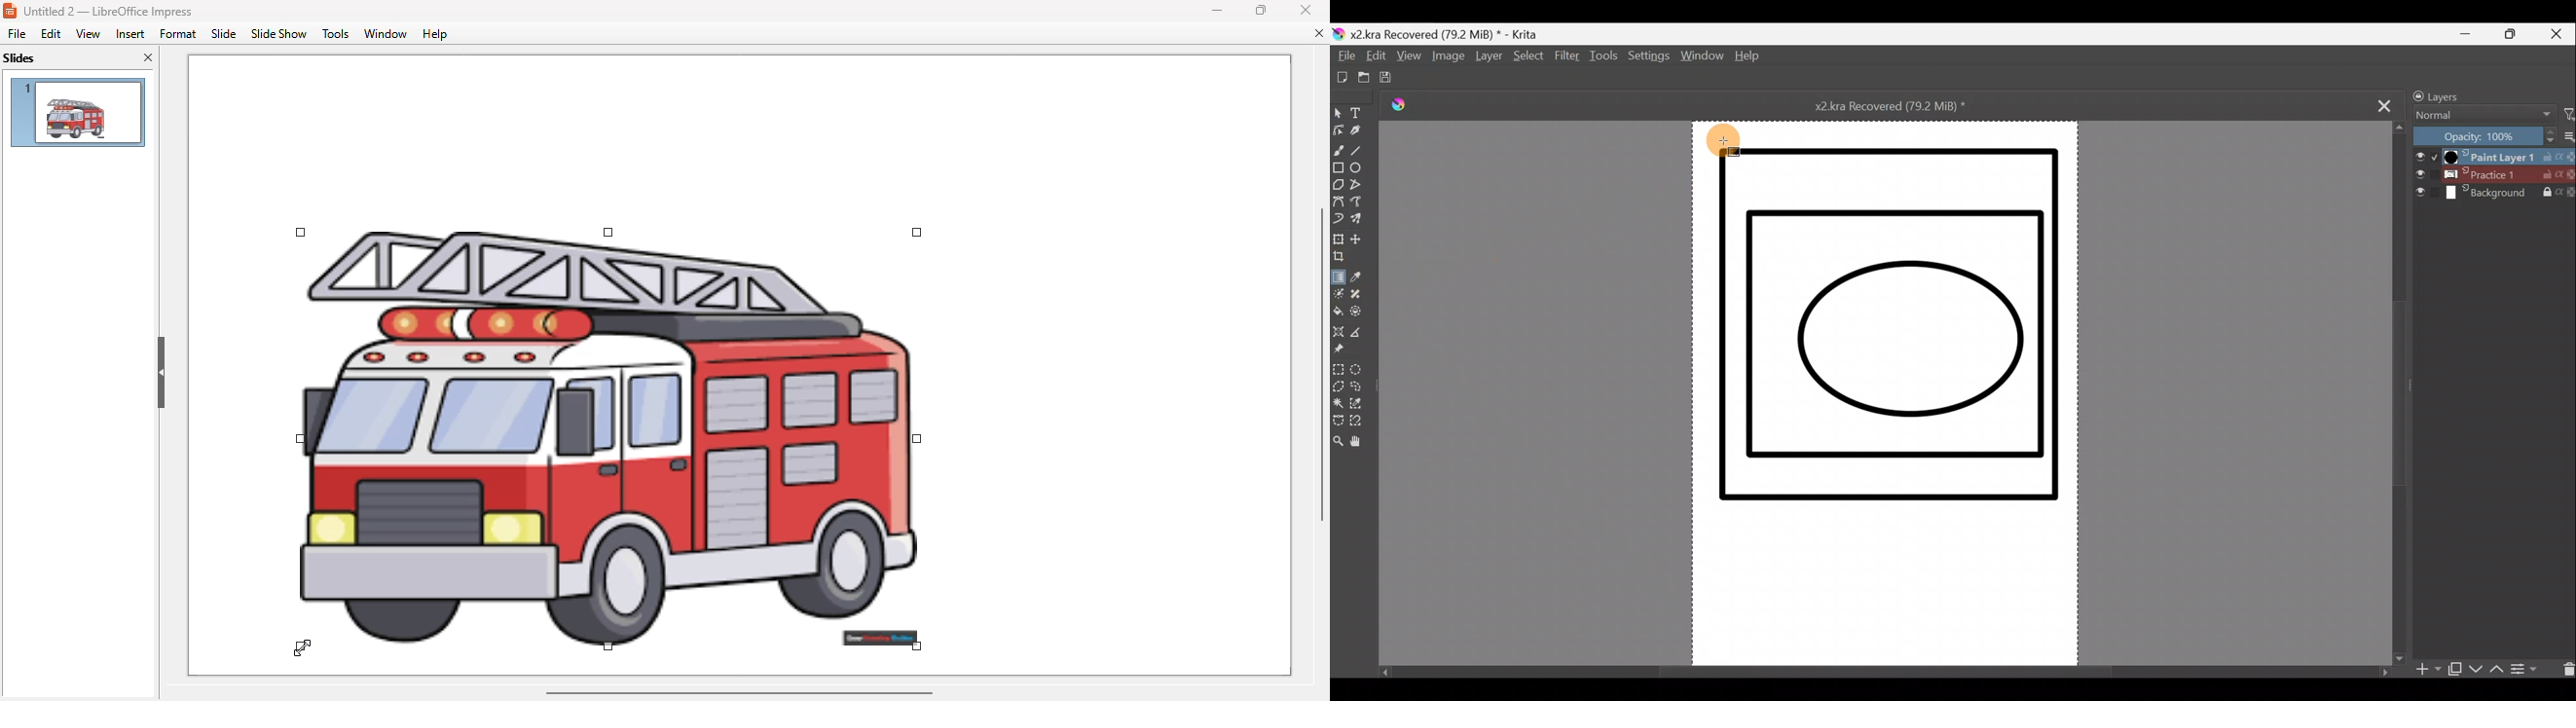 Image resolution: width=2576 pixels, height=728 pixels. Describe the element at coordinates (1361, 295) in the screenshot. I see `Smart patch tool` at that location.